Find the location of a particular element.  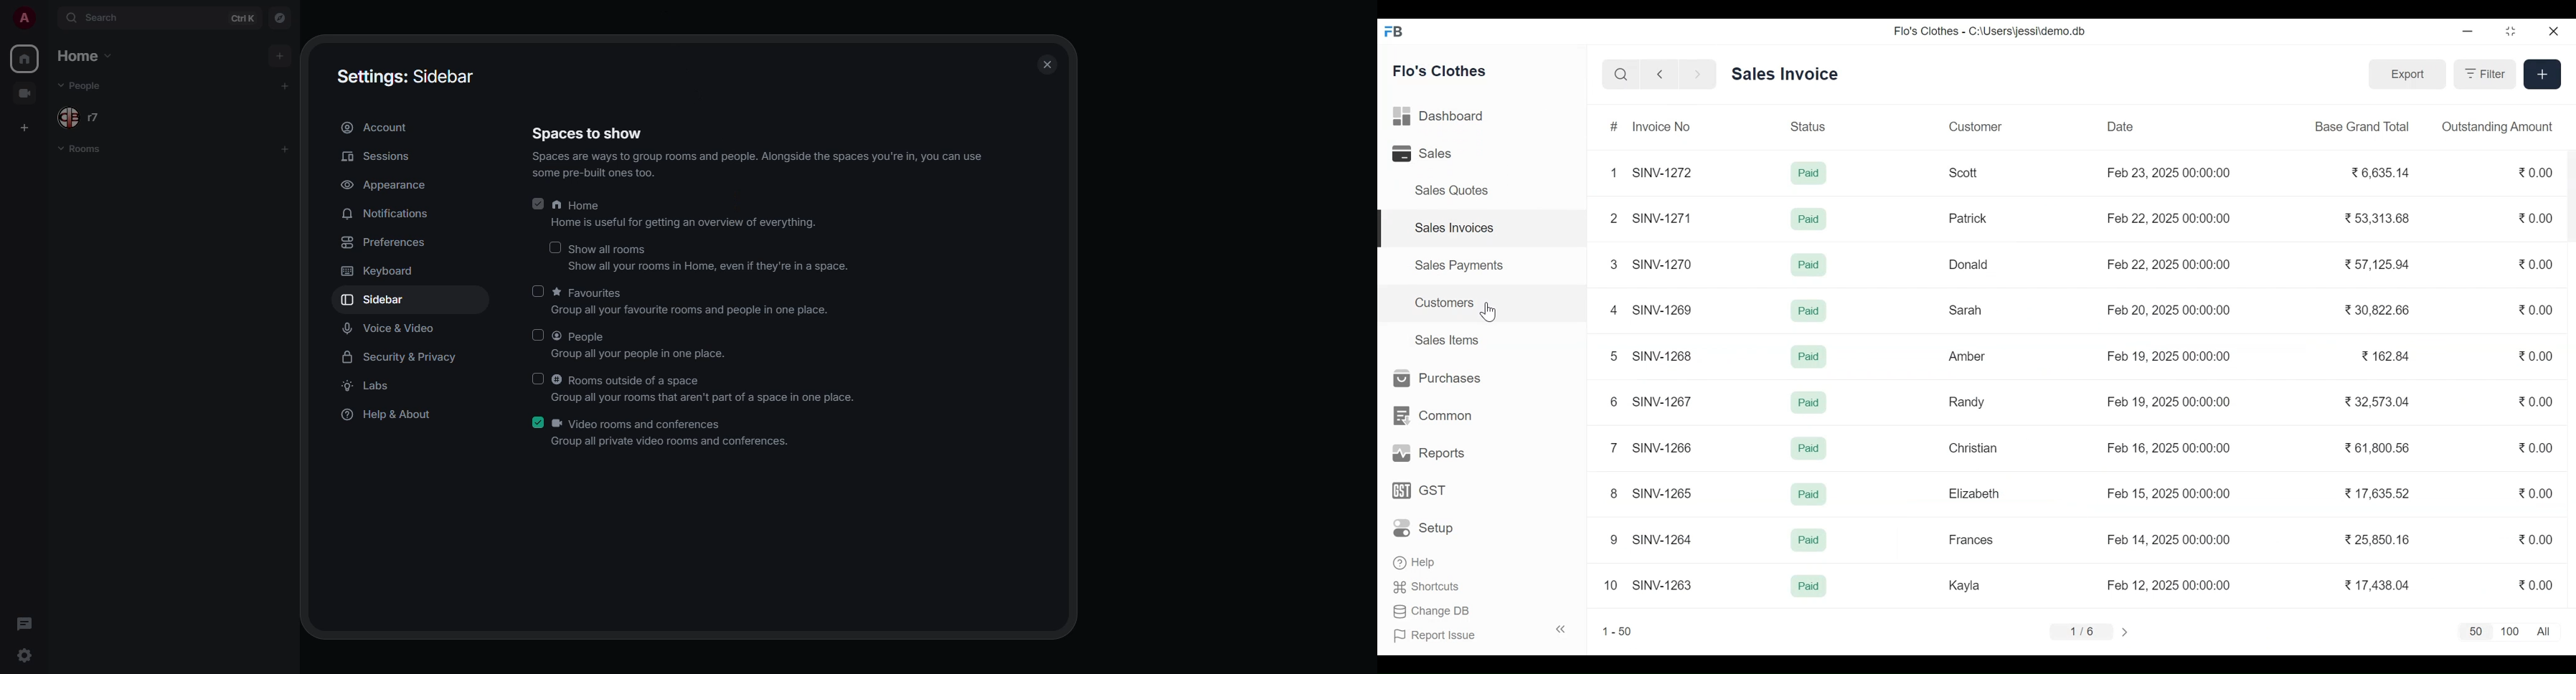

Feb 19, 2025 00:00:00 is located at coordinates (2170, 401).